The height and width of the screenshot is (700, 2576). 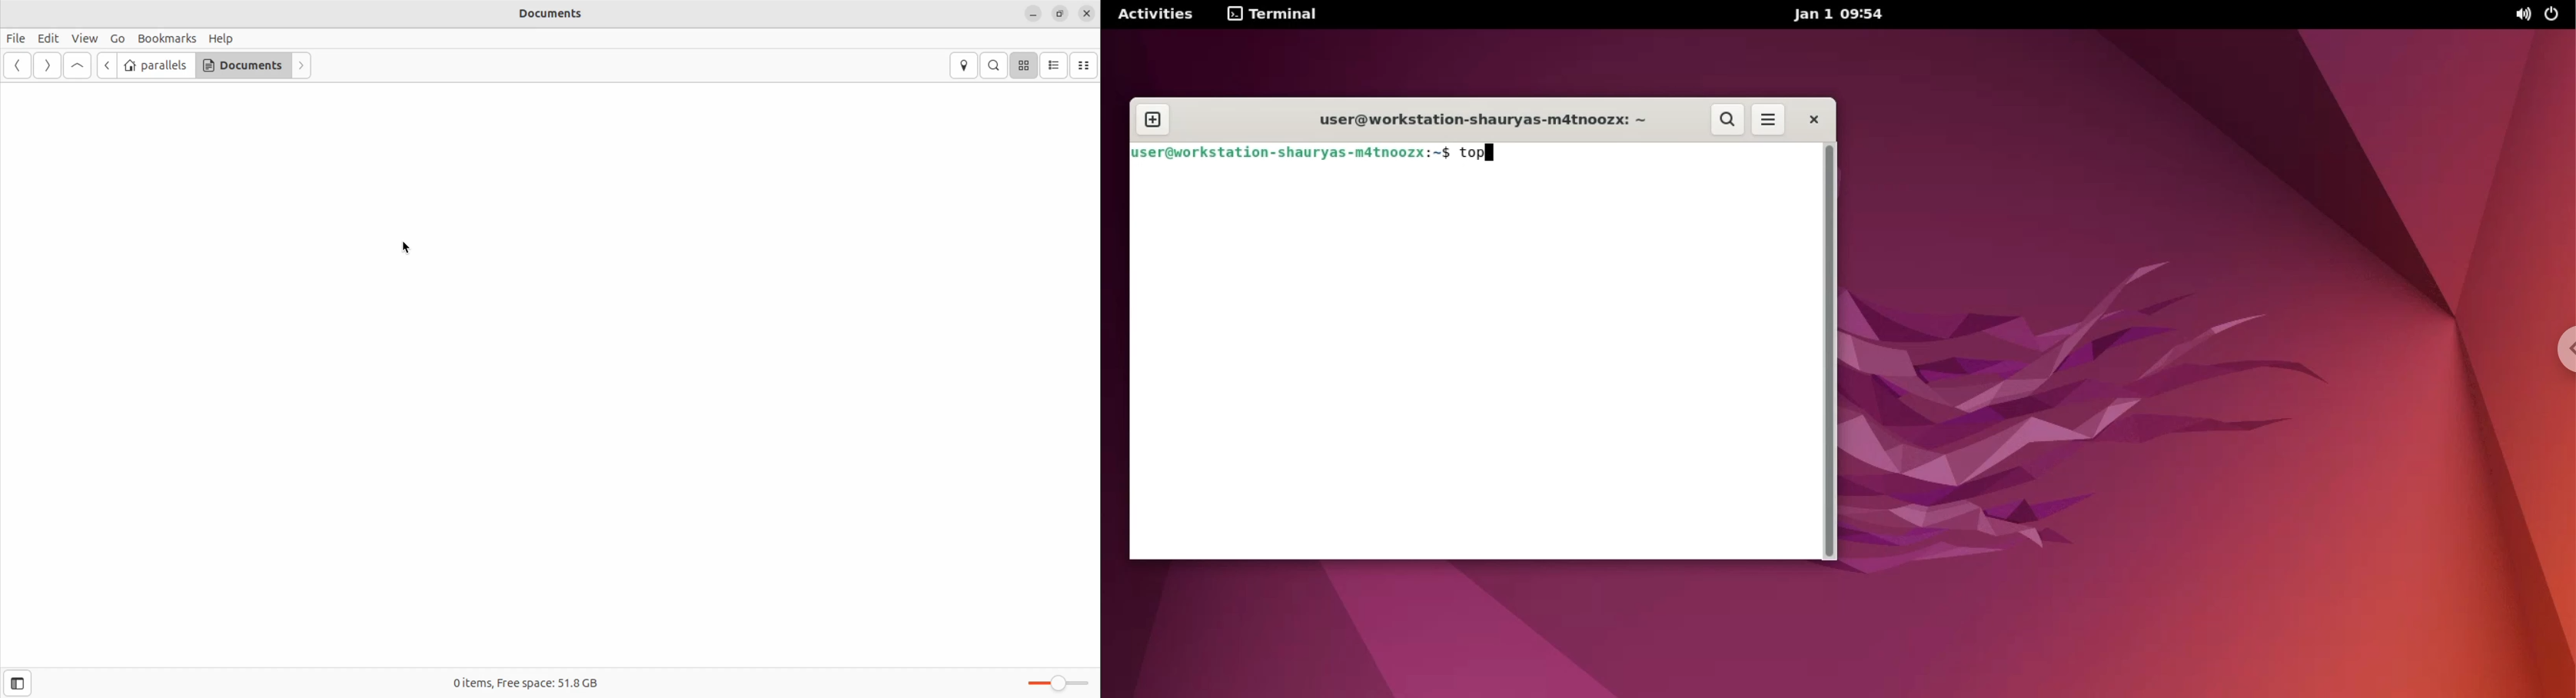 What do you see at coordinates (1085, 66) in the screenshot?
I see `compact view` at bounding box center [1085, 66].